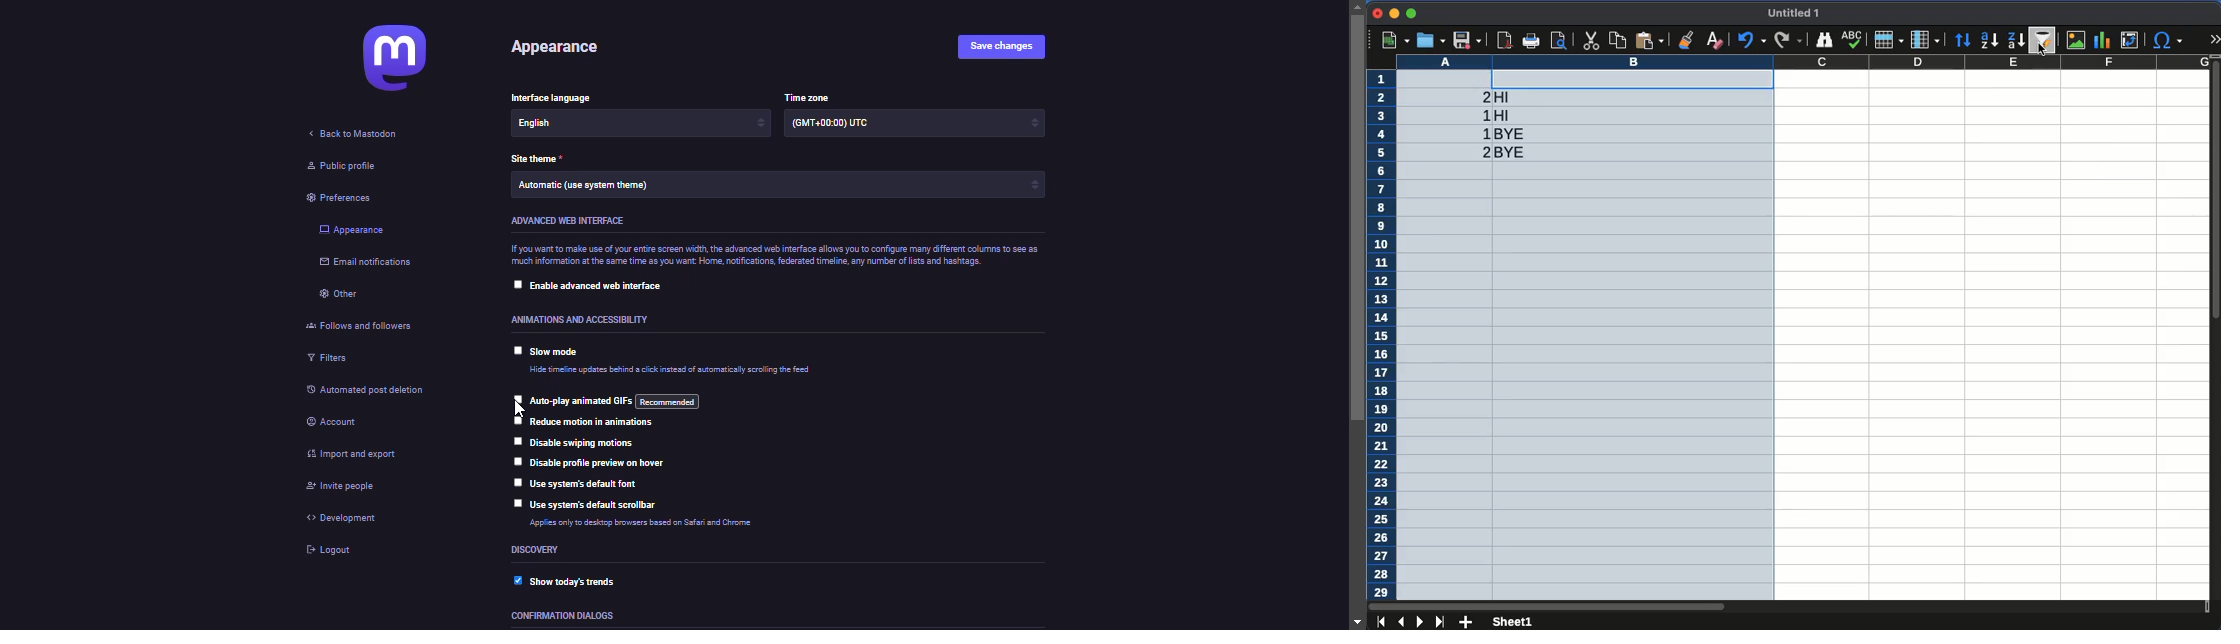 The height and width of the screenshot is (644, 2240). What do you see at coordinates (345, 487) in the screenshot?
I see `invite people` at bounding box center [345, 487].